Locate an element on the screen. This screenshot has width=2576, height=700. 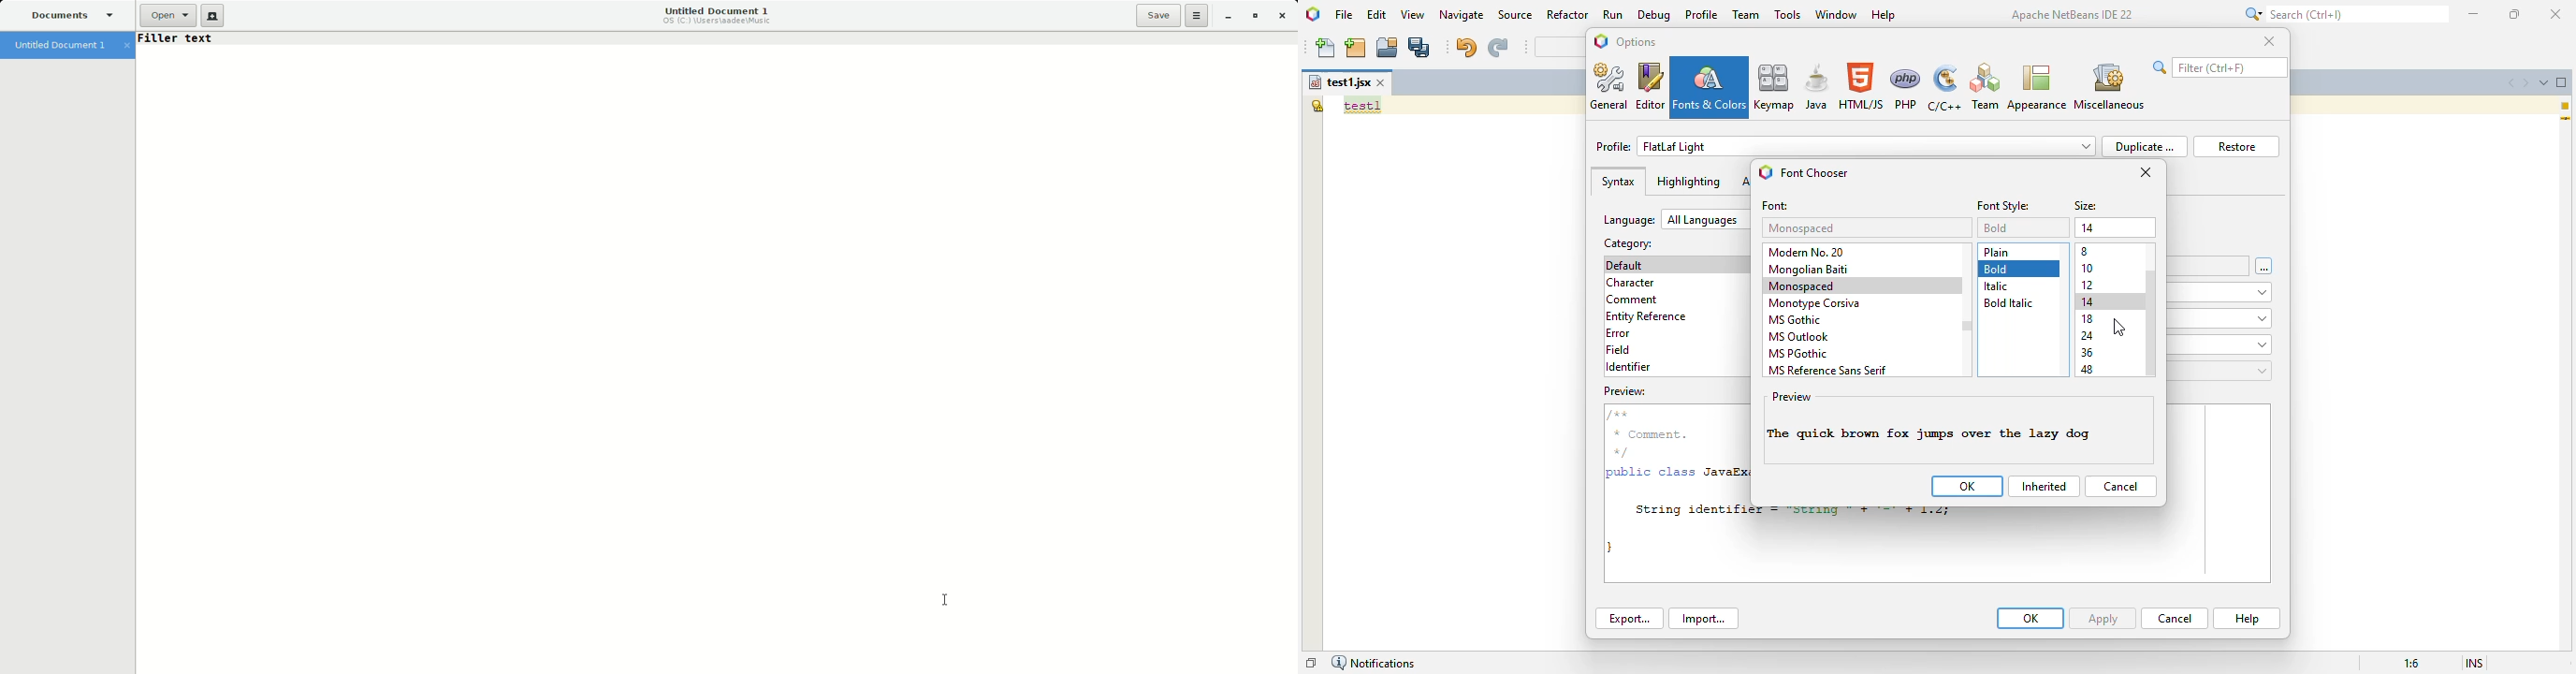
*/ is located at coordinates (1626, 451).